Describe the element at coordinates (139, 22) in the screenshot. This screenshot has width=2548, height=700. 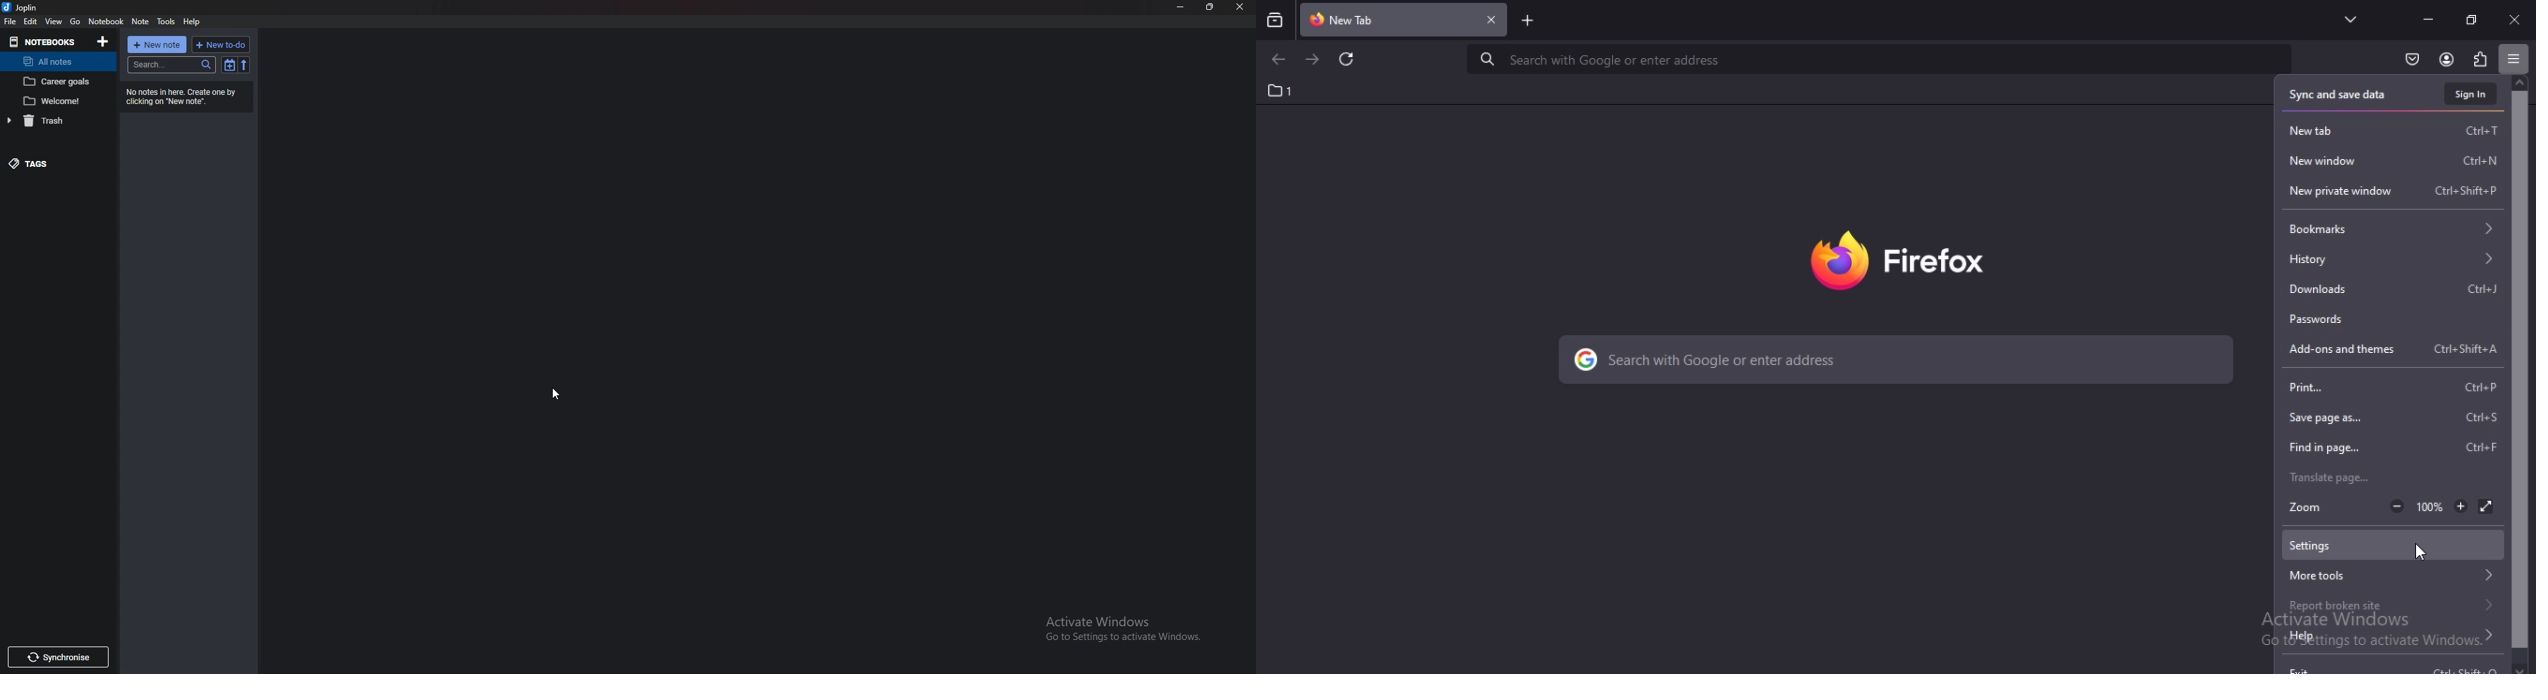
I see `note` at that location.